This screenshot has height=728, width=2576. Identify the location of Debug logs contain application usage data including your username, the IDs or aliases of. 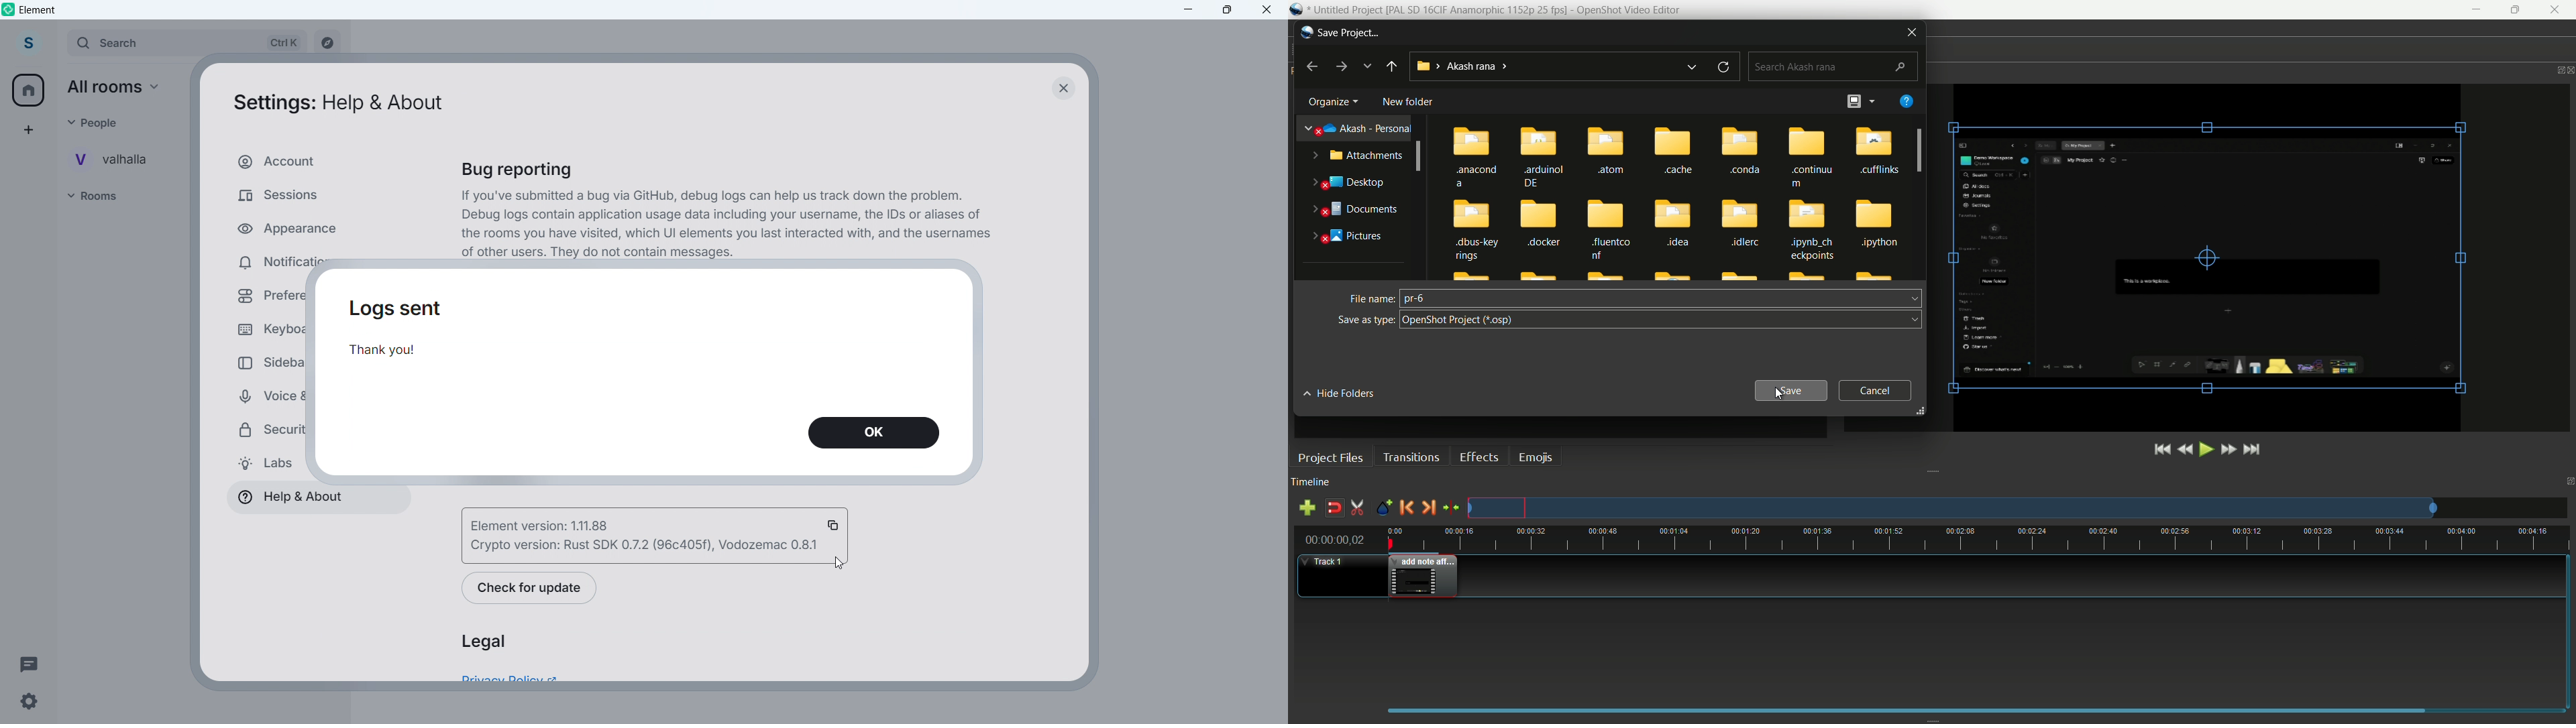
(722, 215).